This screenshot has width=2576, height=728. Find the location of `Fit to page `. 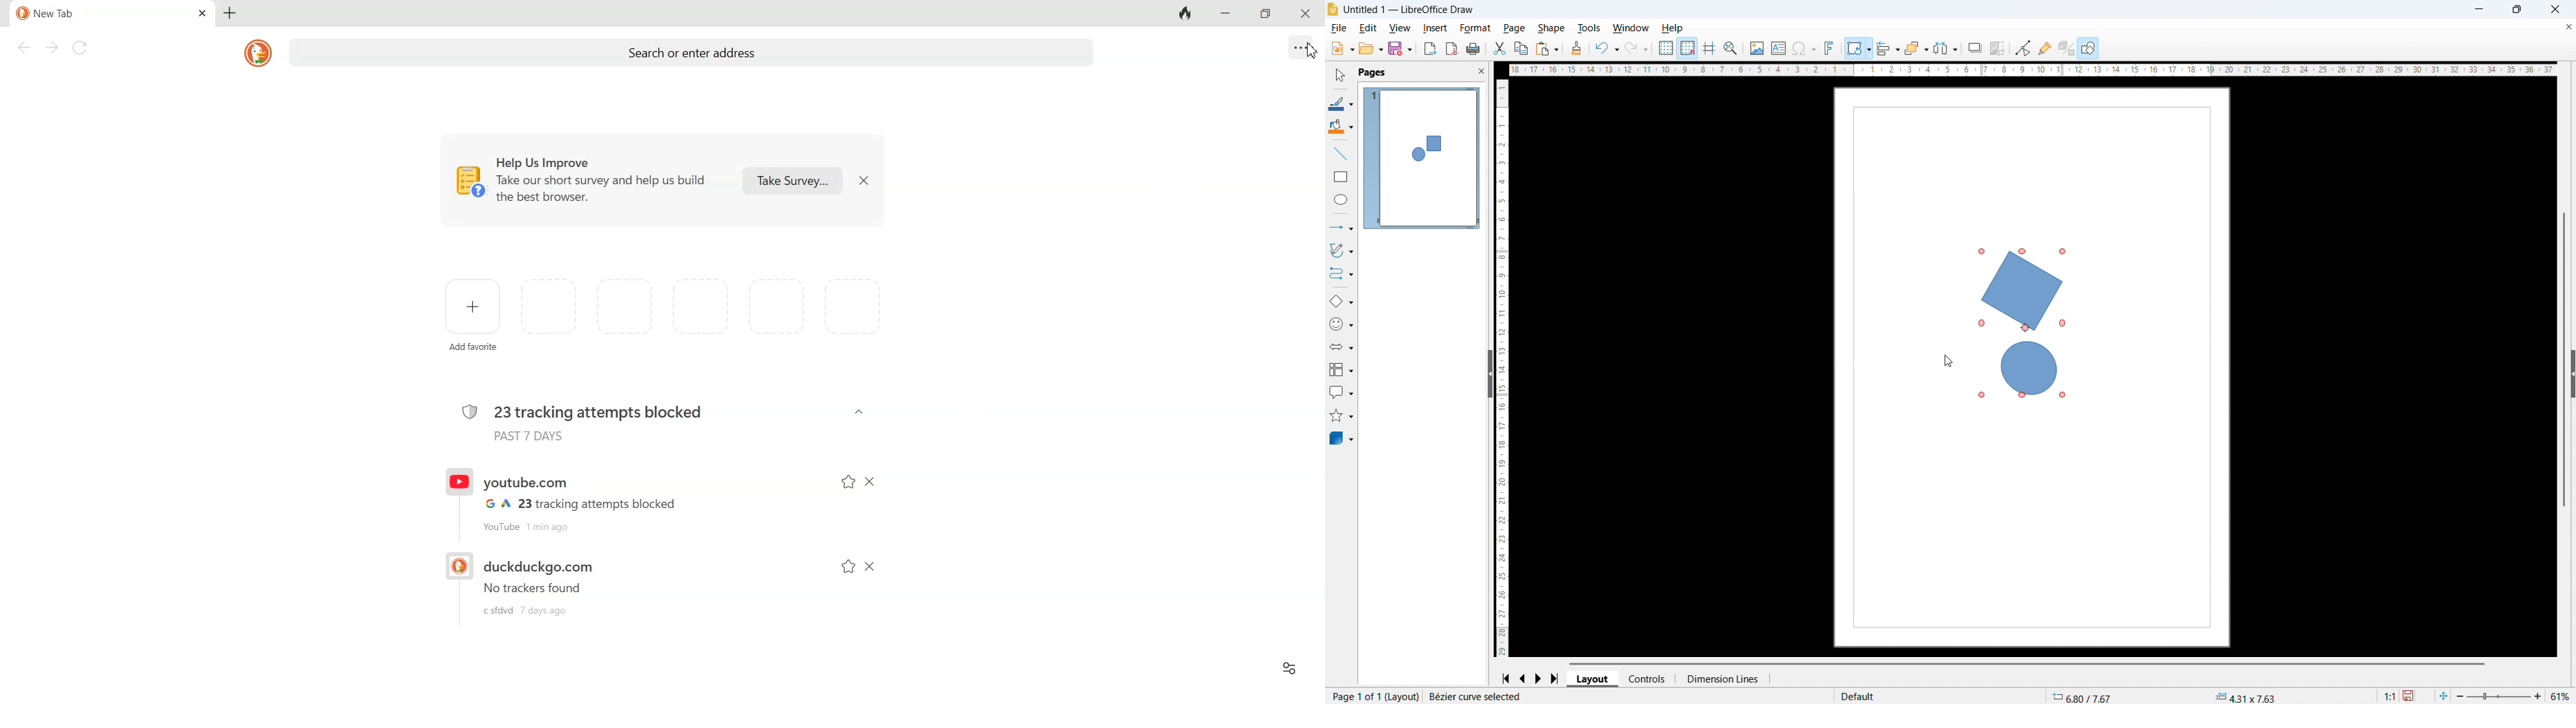

Fit to page  is located at coordinates (2443, 696).